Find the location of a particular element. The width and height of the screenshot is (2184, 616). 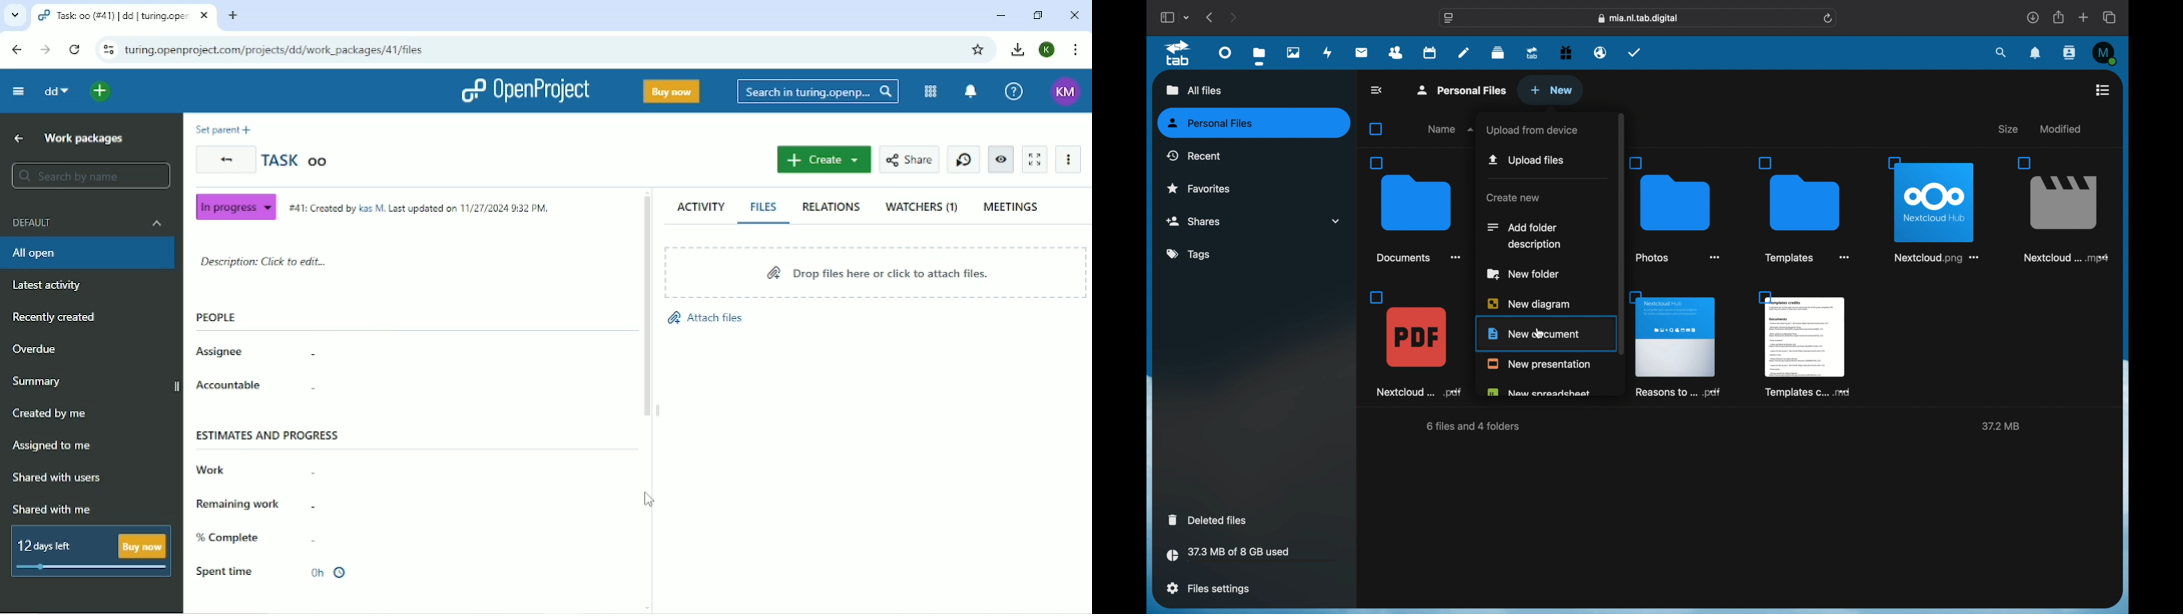

new is located at coordinates (1552, 90).